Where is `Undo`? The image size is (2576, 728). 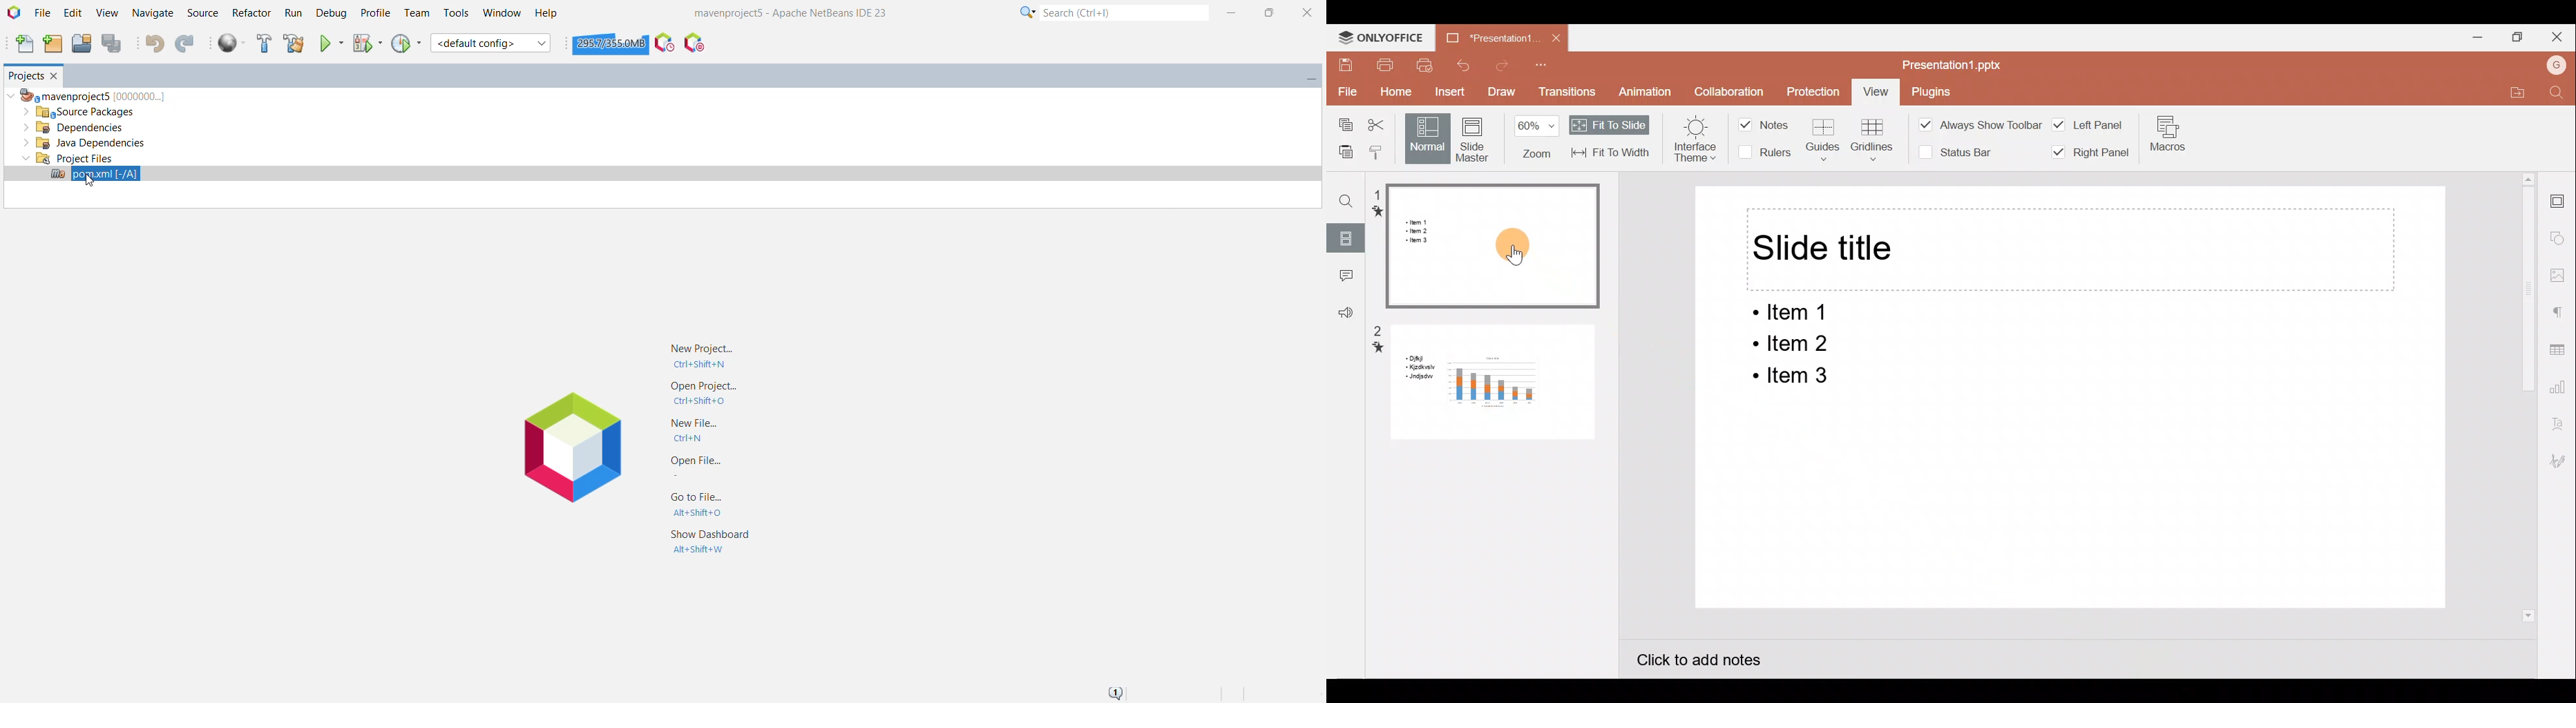 Undo is located at coordinates (1466, 65).